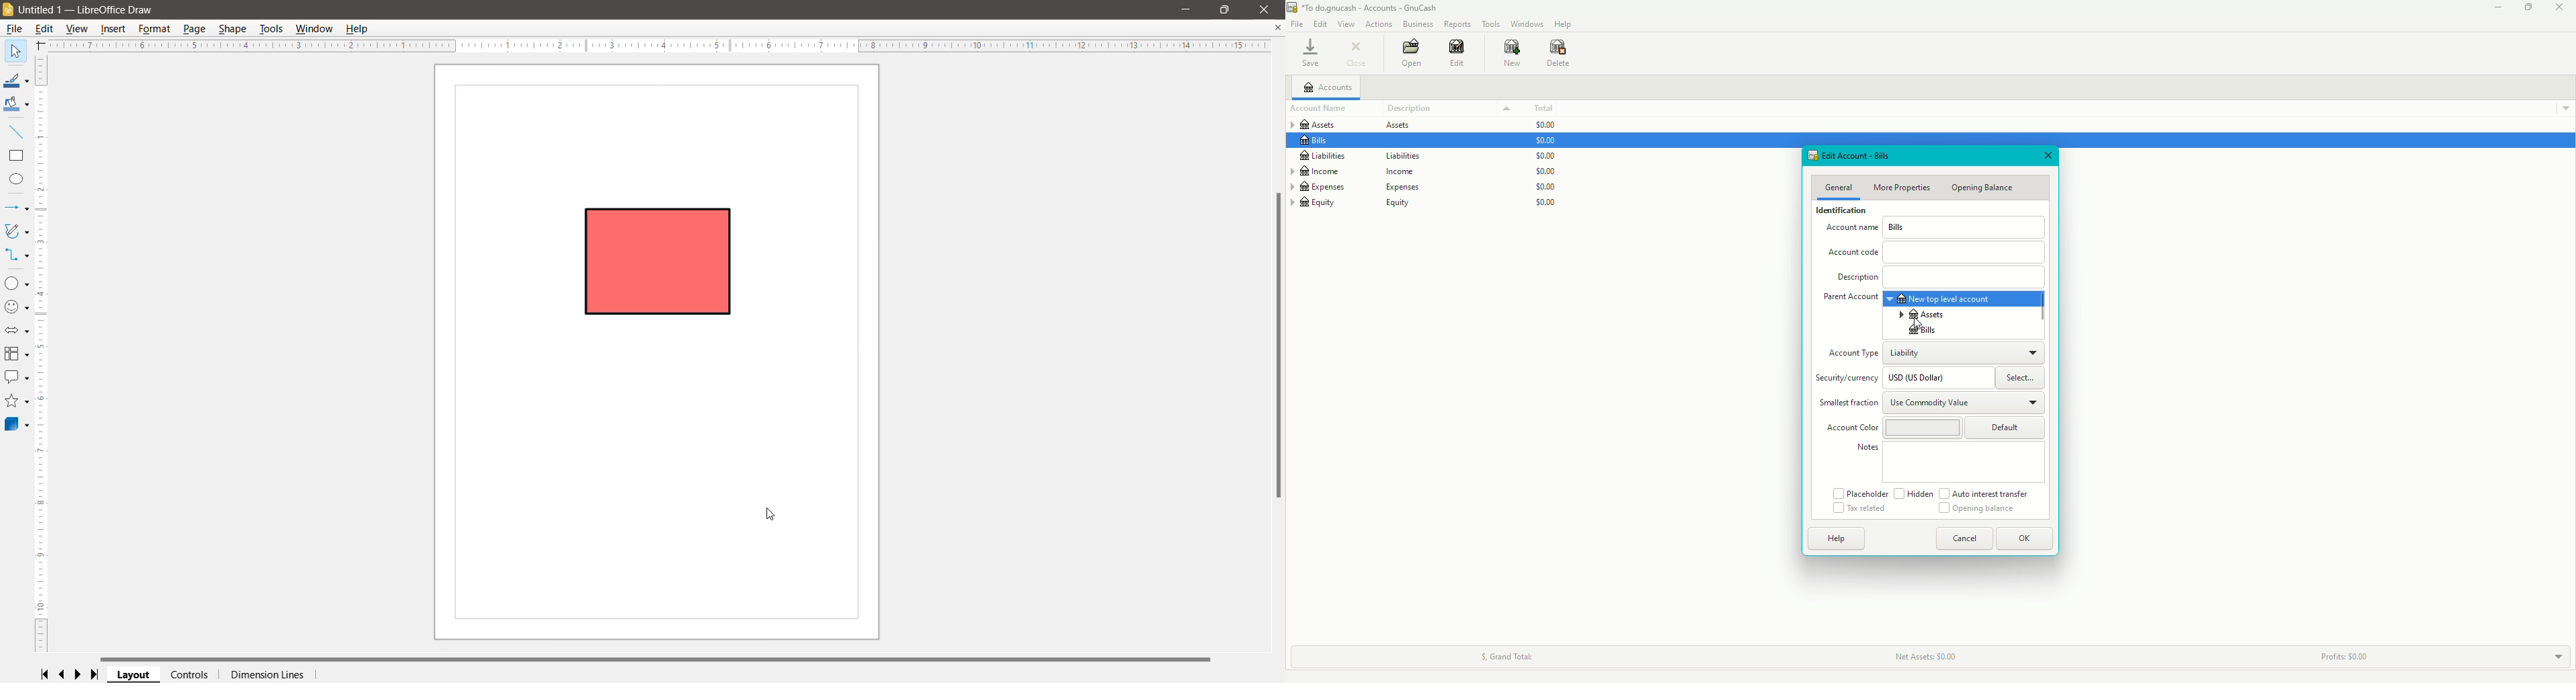 This screenshot has height=700, width=2576. Describe the element at coordinates (358, 28) in the screenshot. I see `Help` at that location.